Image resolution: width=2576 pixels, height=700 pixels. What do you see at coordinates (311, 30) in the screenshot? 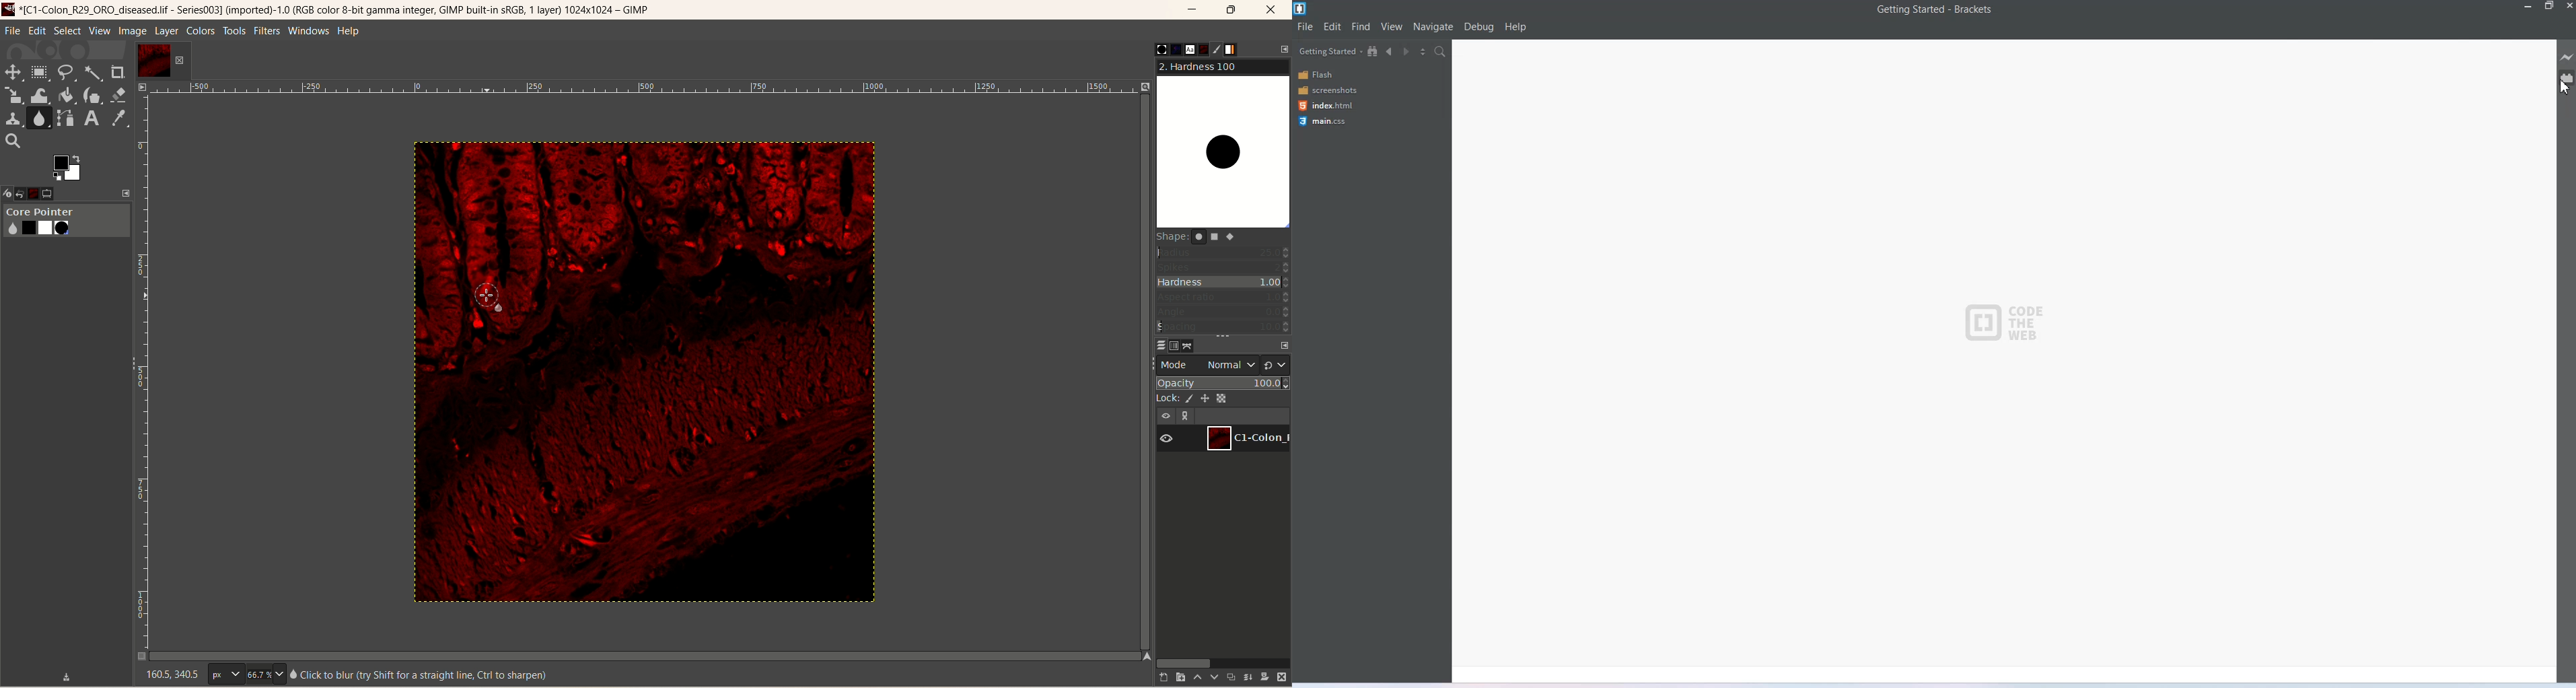
I see `windows` at bounding box center [311, 30].